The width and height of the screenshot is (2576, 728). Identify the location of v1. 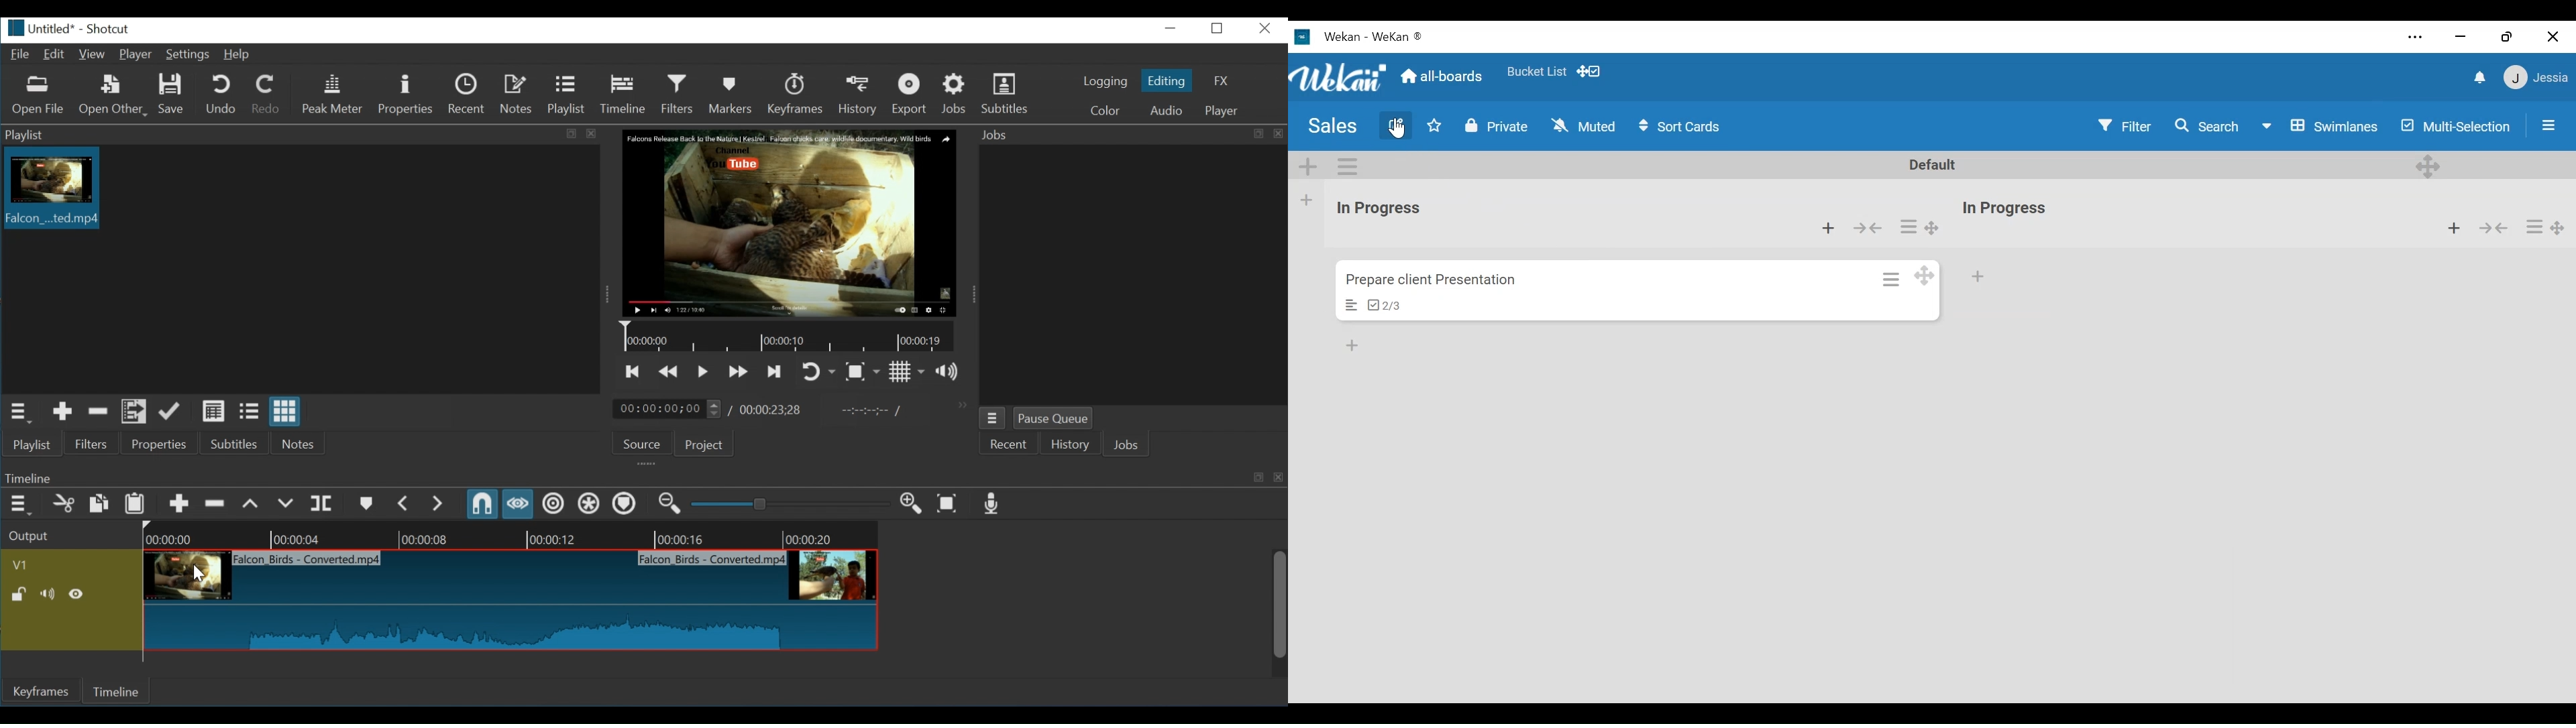
(25, 562).